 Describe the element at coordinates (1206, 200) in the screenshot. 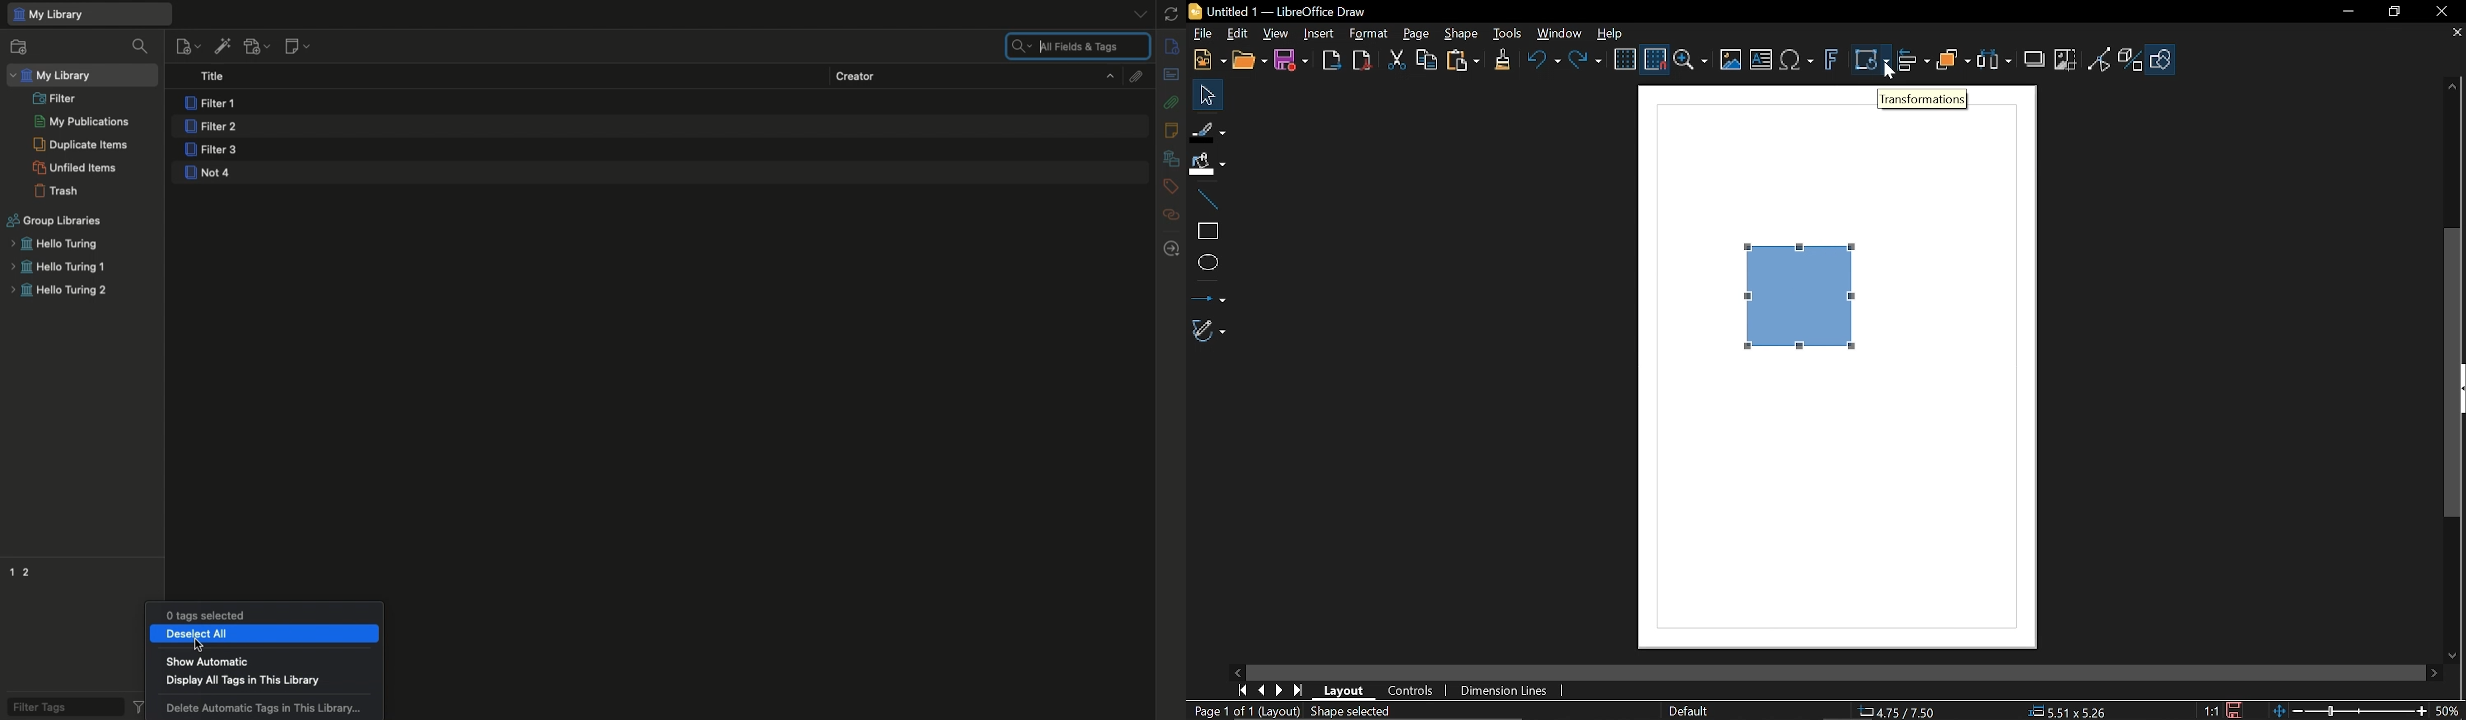

I see `Line` at that location.